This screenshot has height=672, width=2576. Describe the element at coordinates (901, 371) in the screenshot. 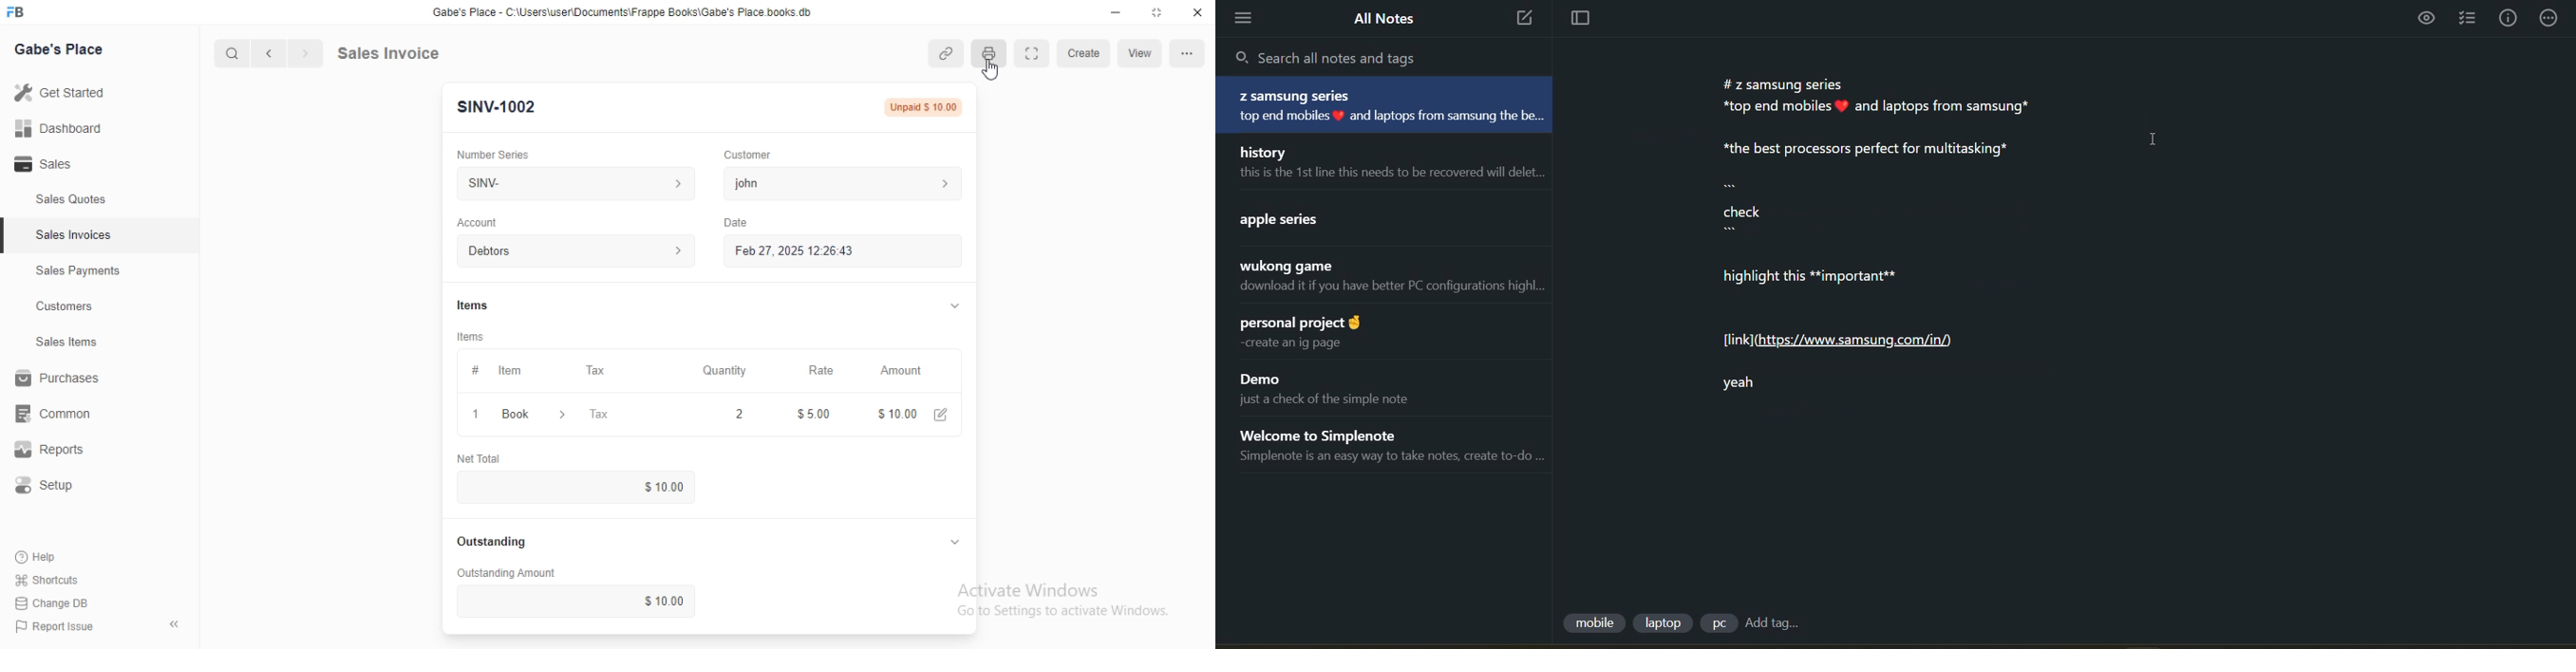

I see `amount` at that location.